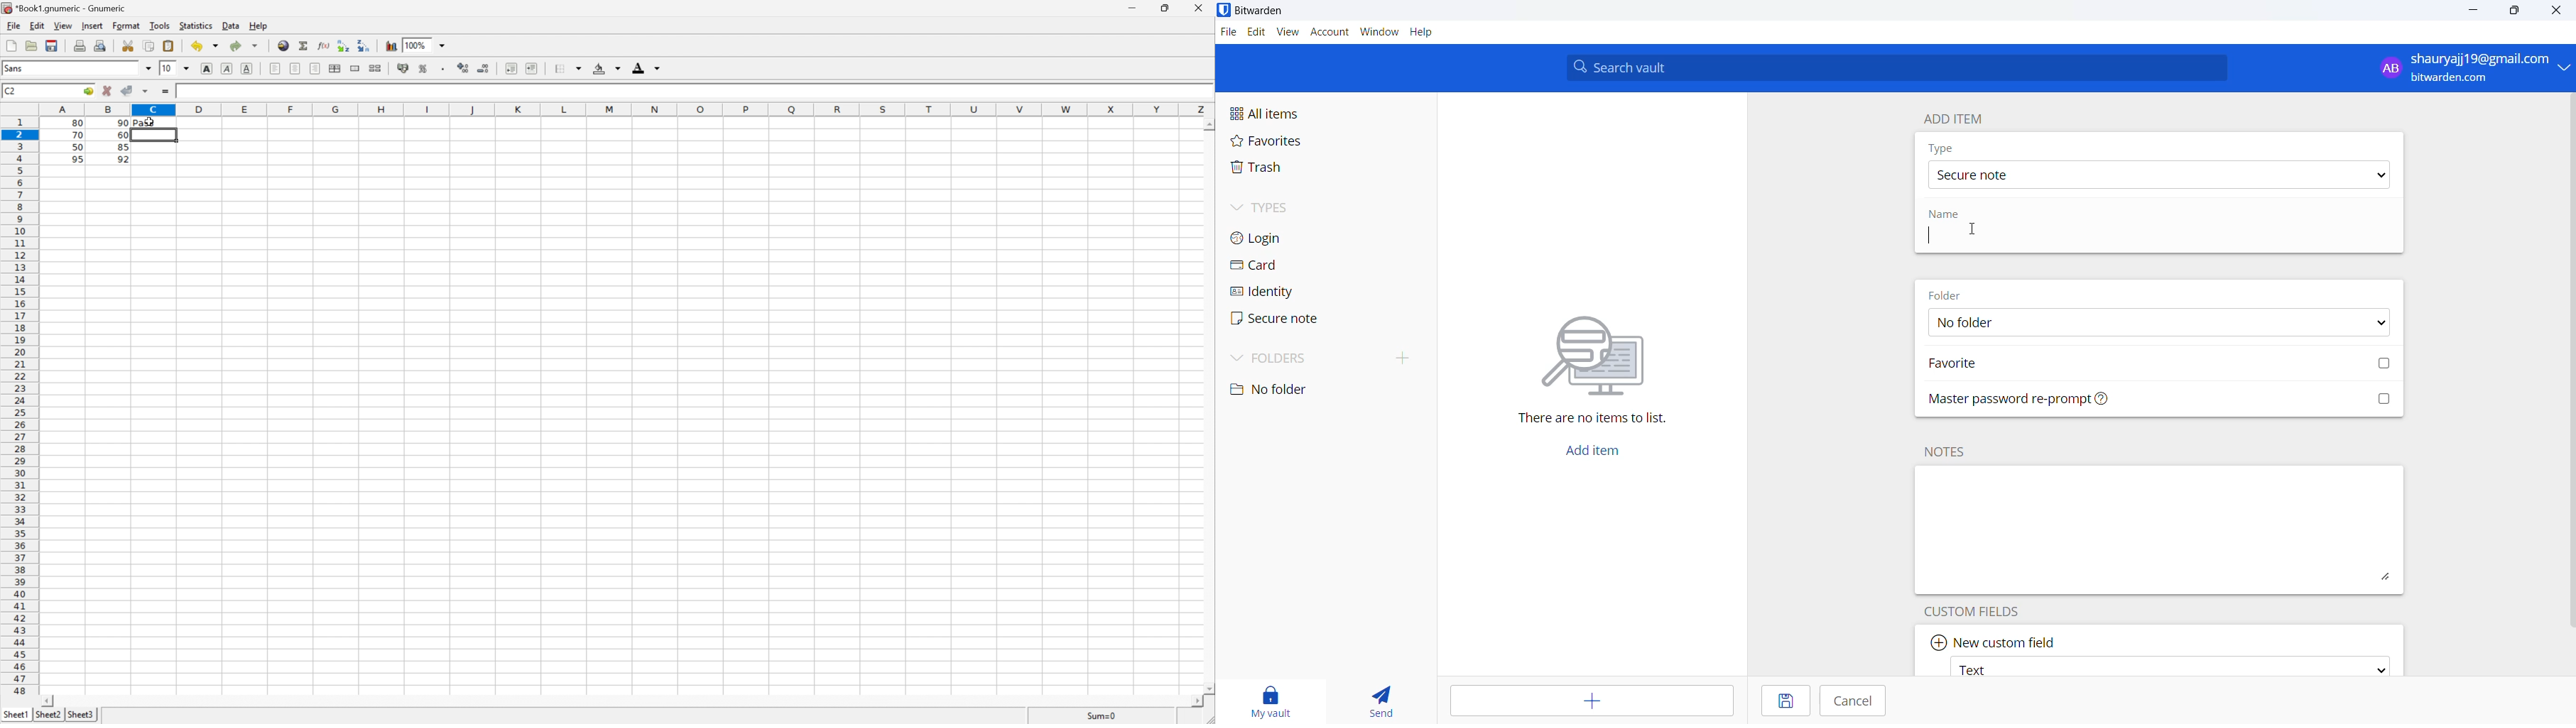 The height and width of the screenshot is (728, 2576). Describe the element at coordinates (189, 68) in the screenshot. I see `Drop Down` at that location.